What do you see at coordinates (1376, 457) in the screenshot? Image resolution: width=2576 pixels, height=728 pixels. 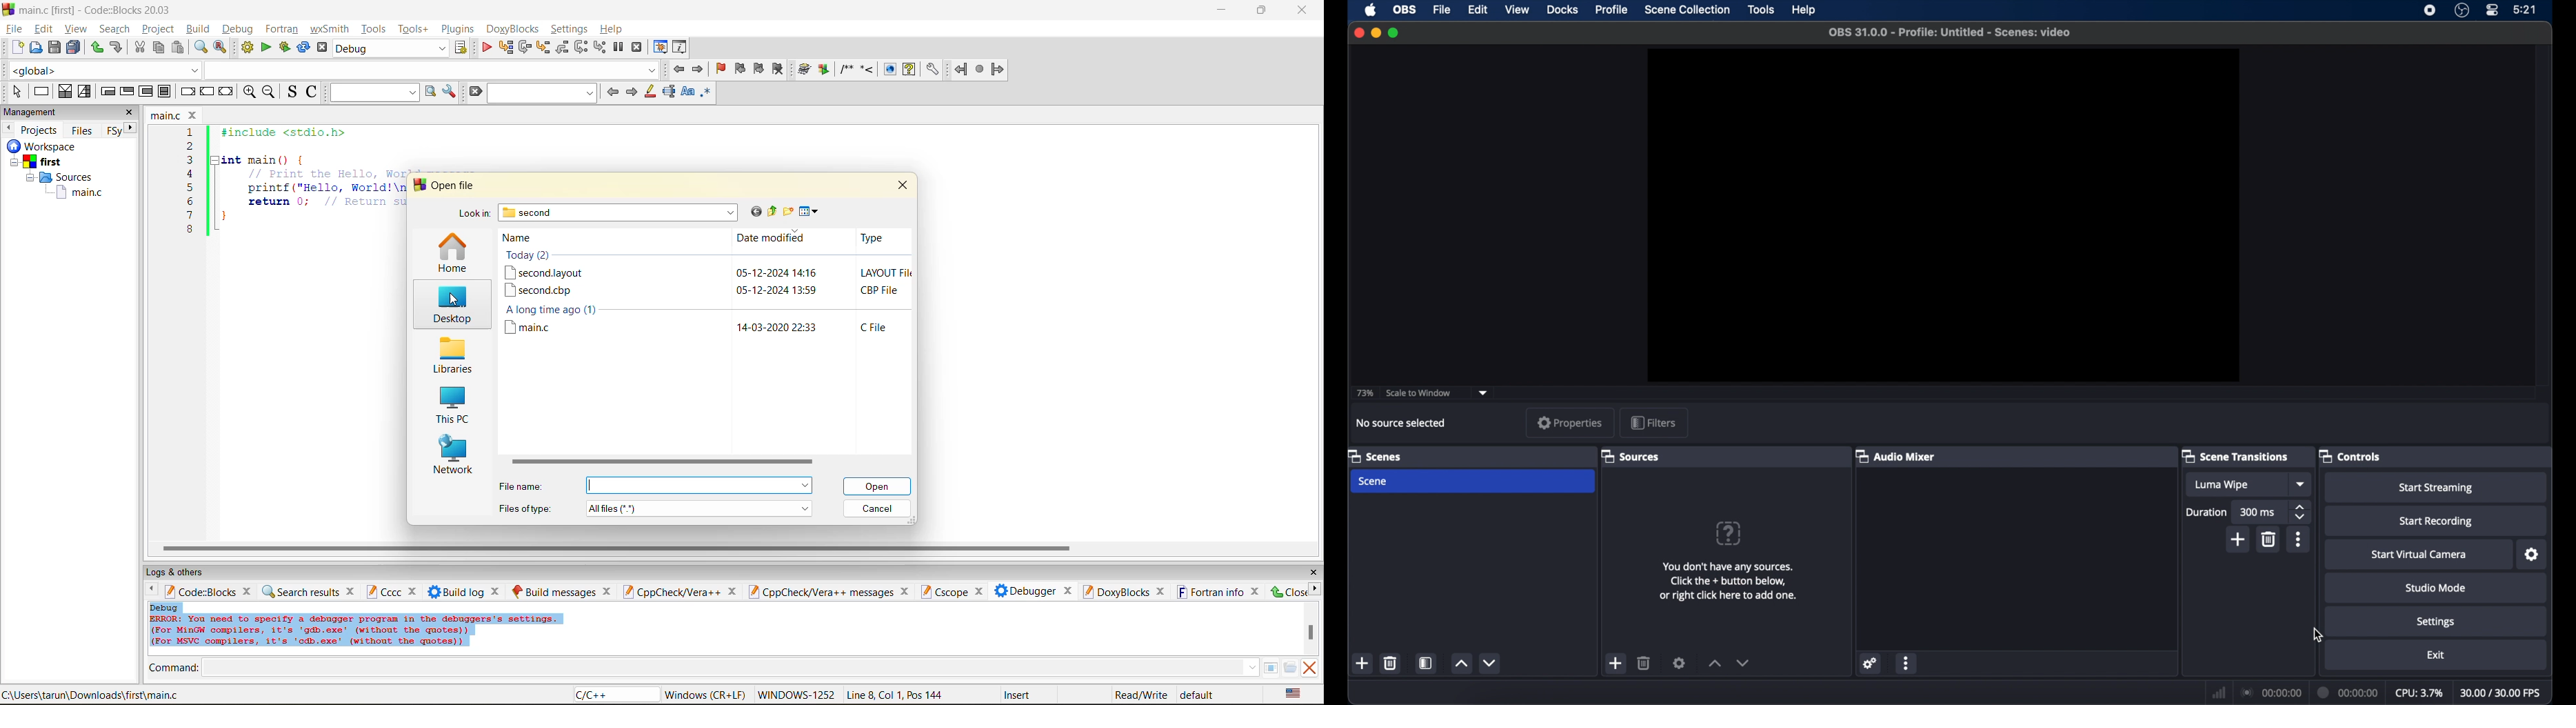 I see `scenes` at bounding box center [1376, 457].